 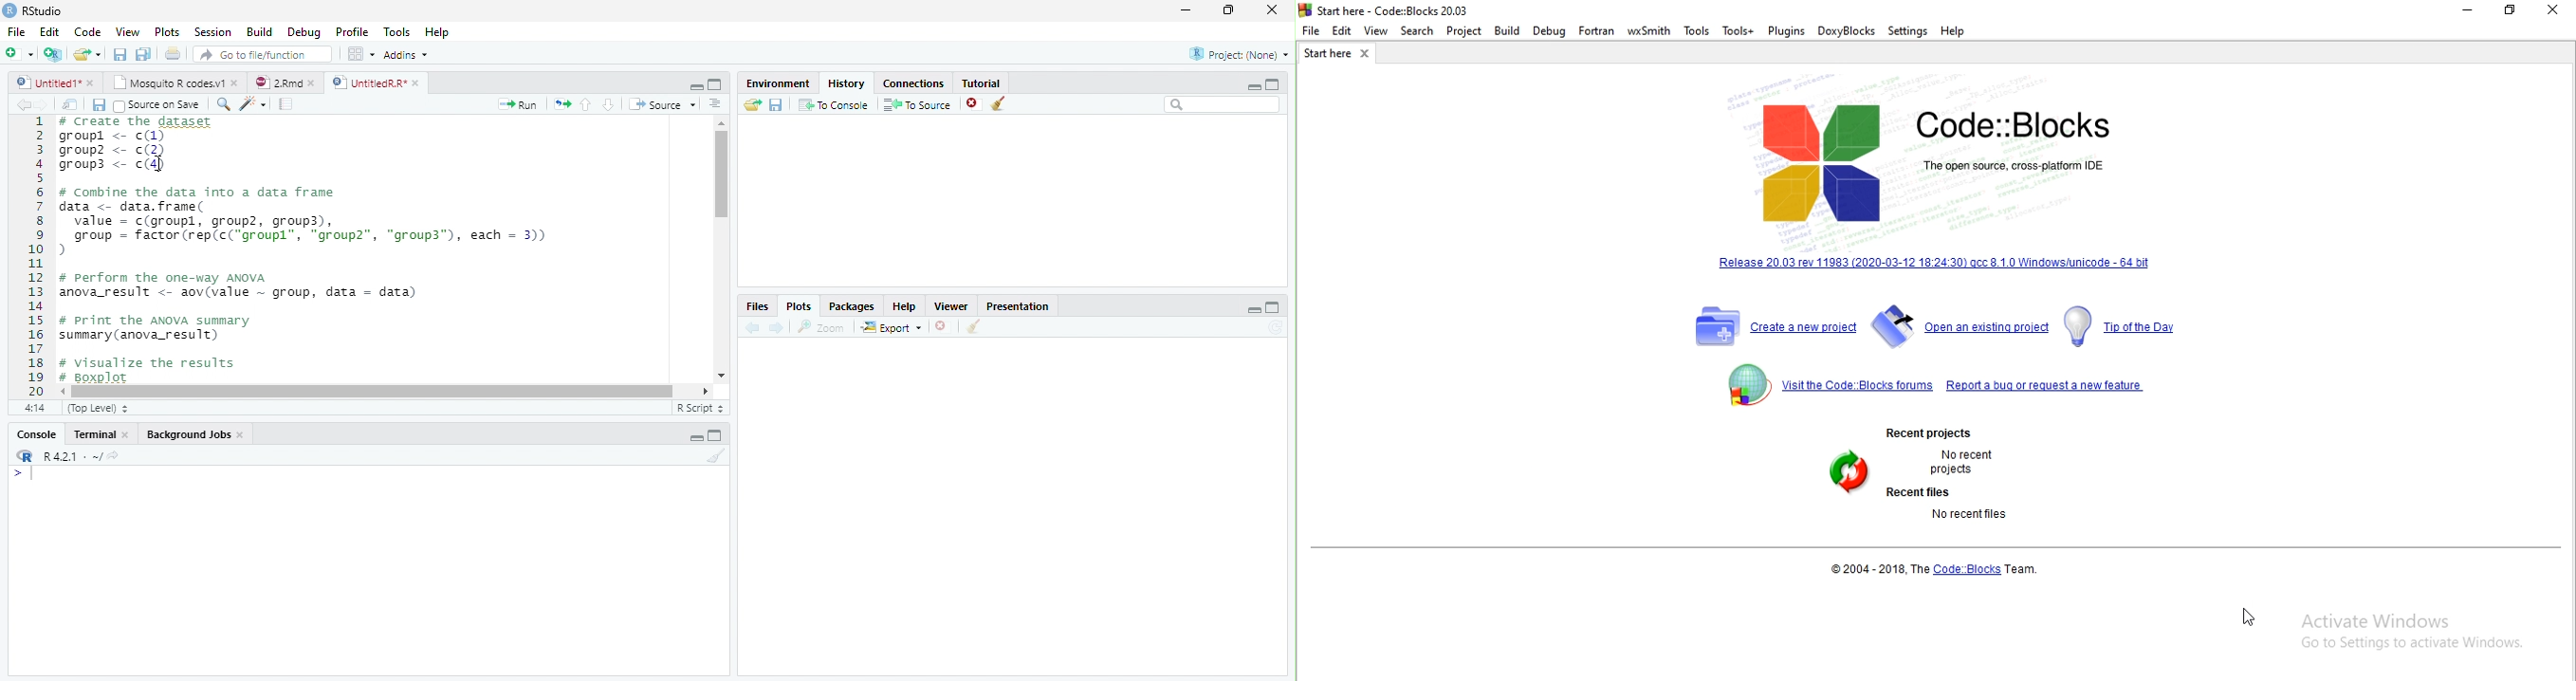 What do you see at coordinates (101, 409) in the screenshot?
I see `Top level` at bounding box center [101, 409].